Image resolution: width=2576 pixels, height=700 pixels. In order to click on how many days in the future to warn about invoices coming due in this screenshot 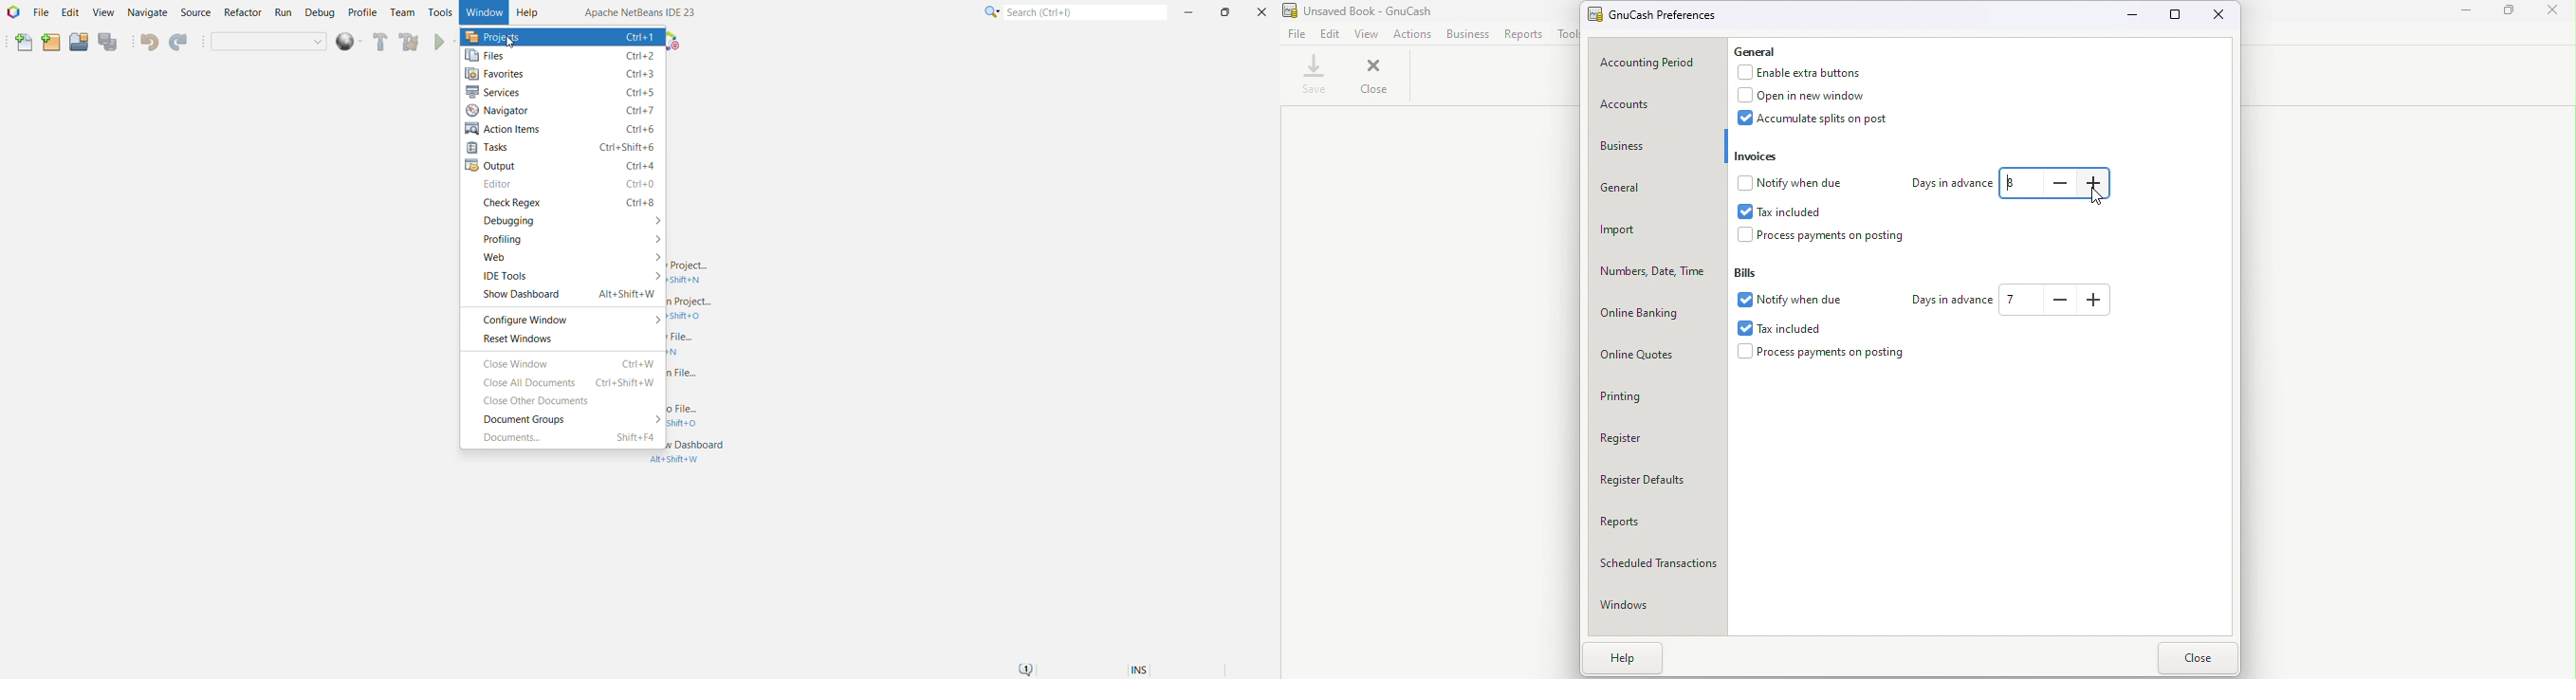, I will do `click(2096, 183)`.